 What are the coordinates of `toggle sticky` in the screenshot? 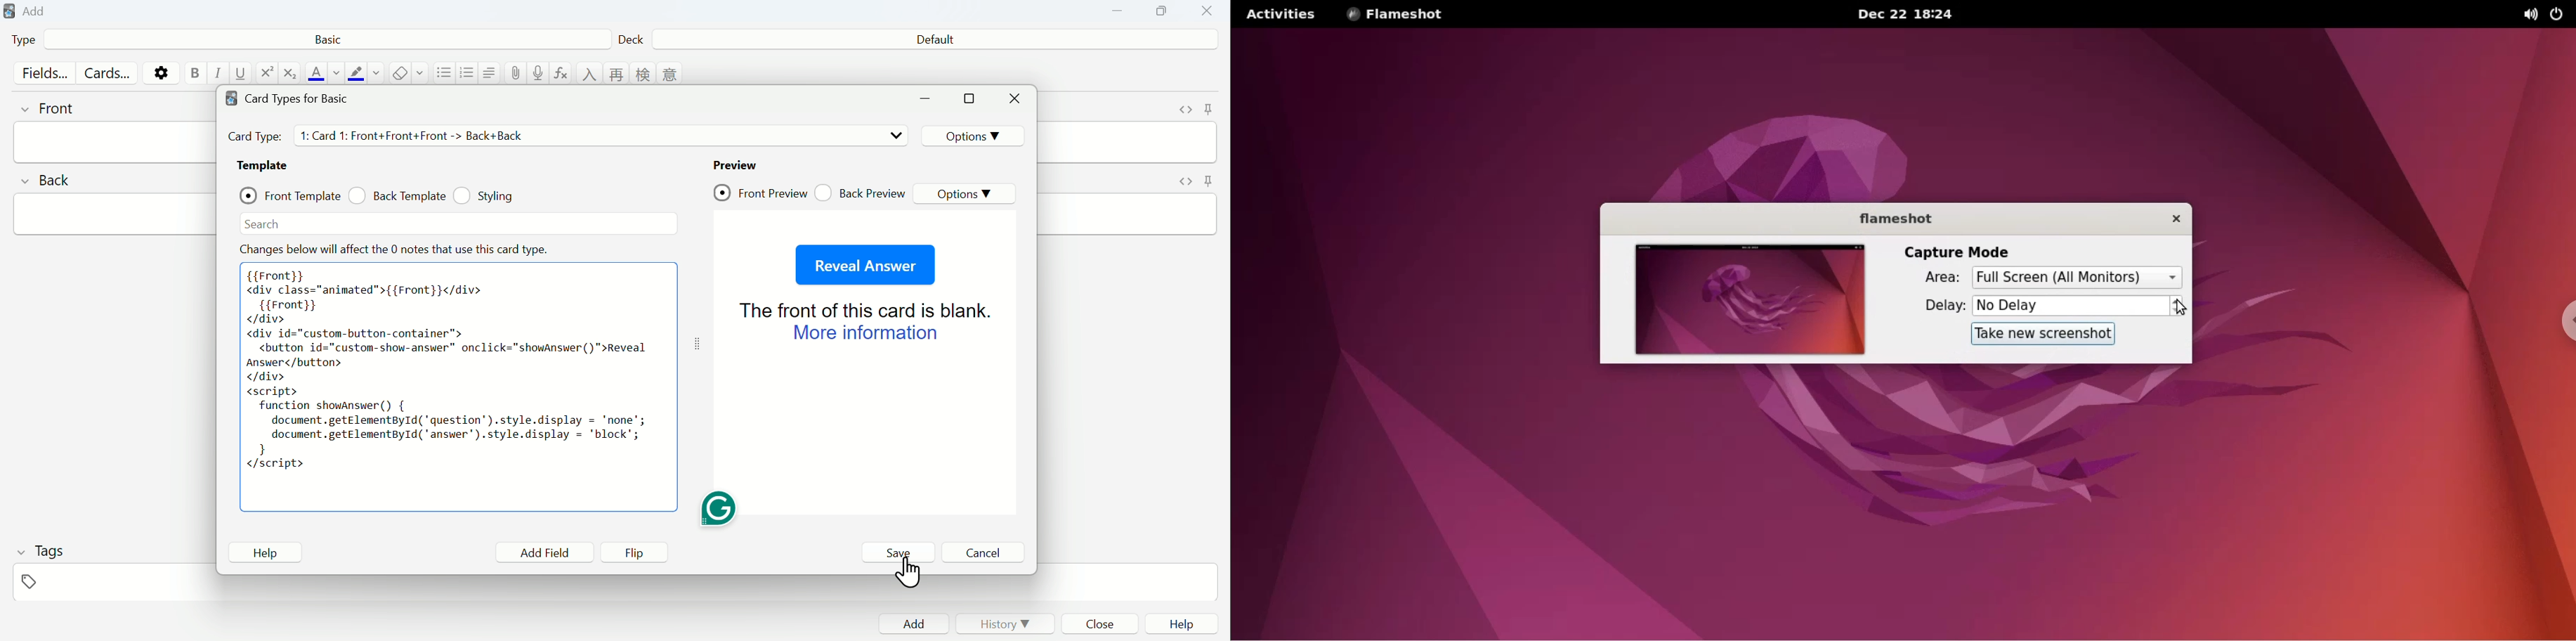 It's located at (1208, 109).